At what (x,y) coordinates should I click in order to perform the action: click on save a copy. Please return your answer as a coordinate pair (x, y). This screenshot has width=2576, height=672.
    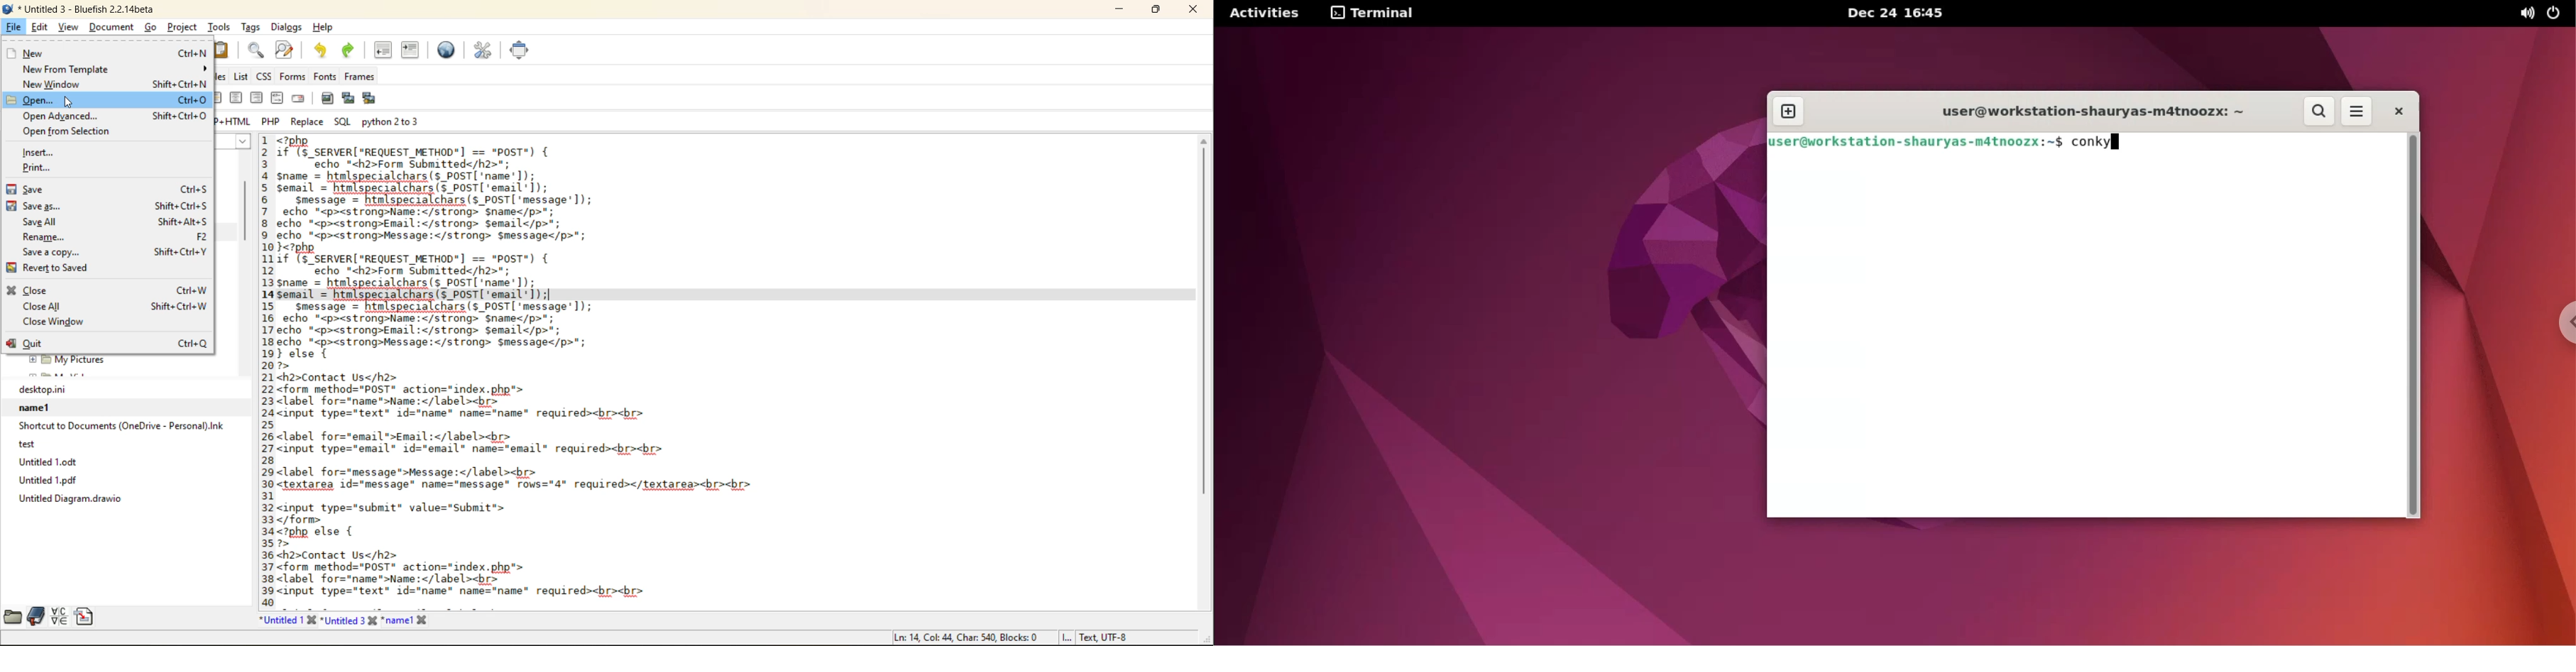
    Looking at the image, I should click on (116, 252).